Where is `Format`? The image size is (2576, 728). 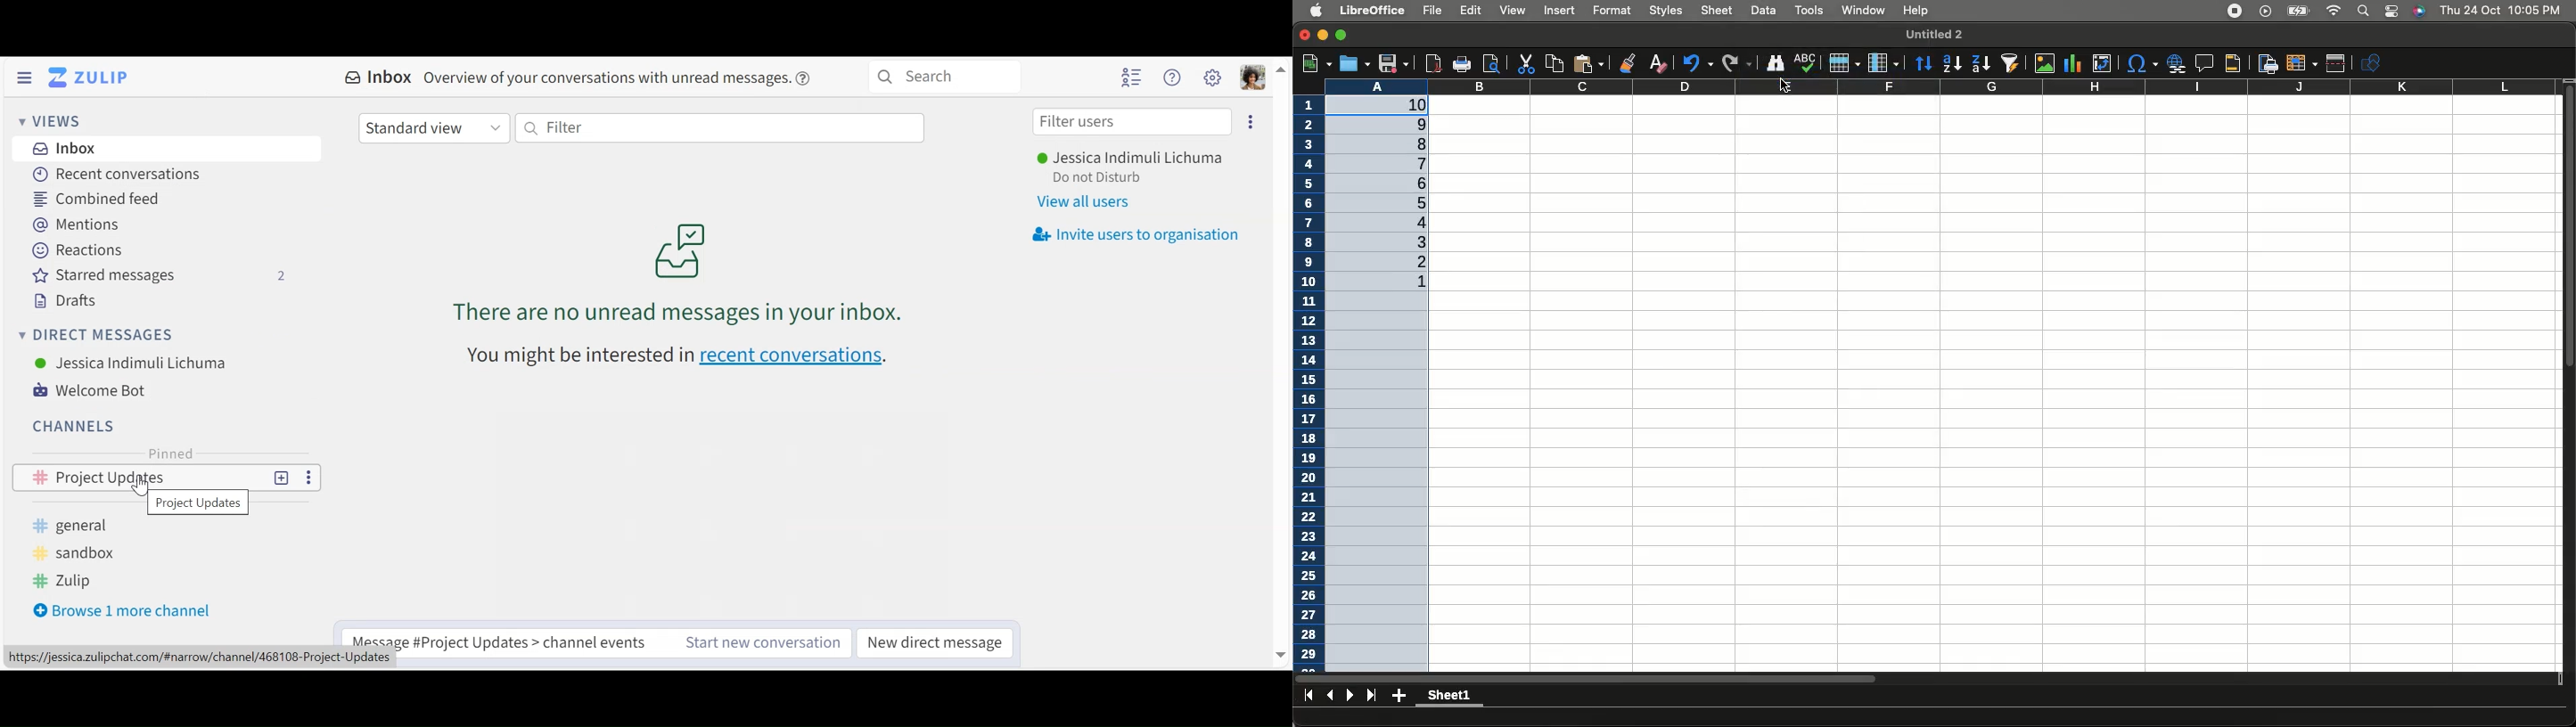 Format is located at coordinates (1612, 9).